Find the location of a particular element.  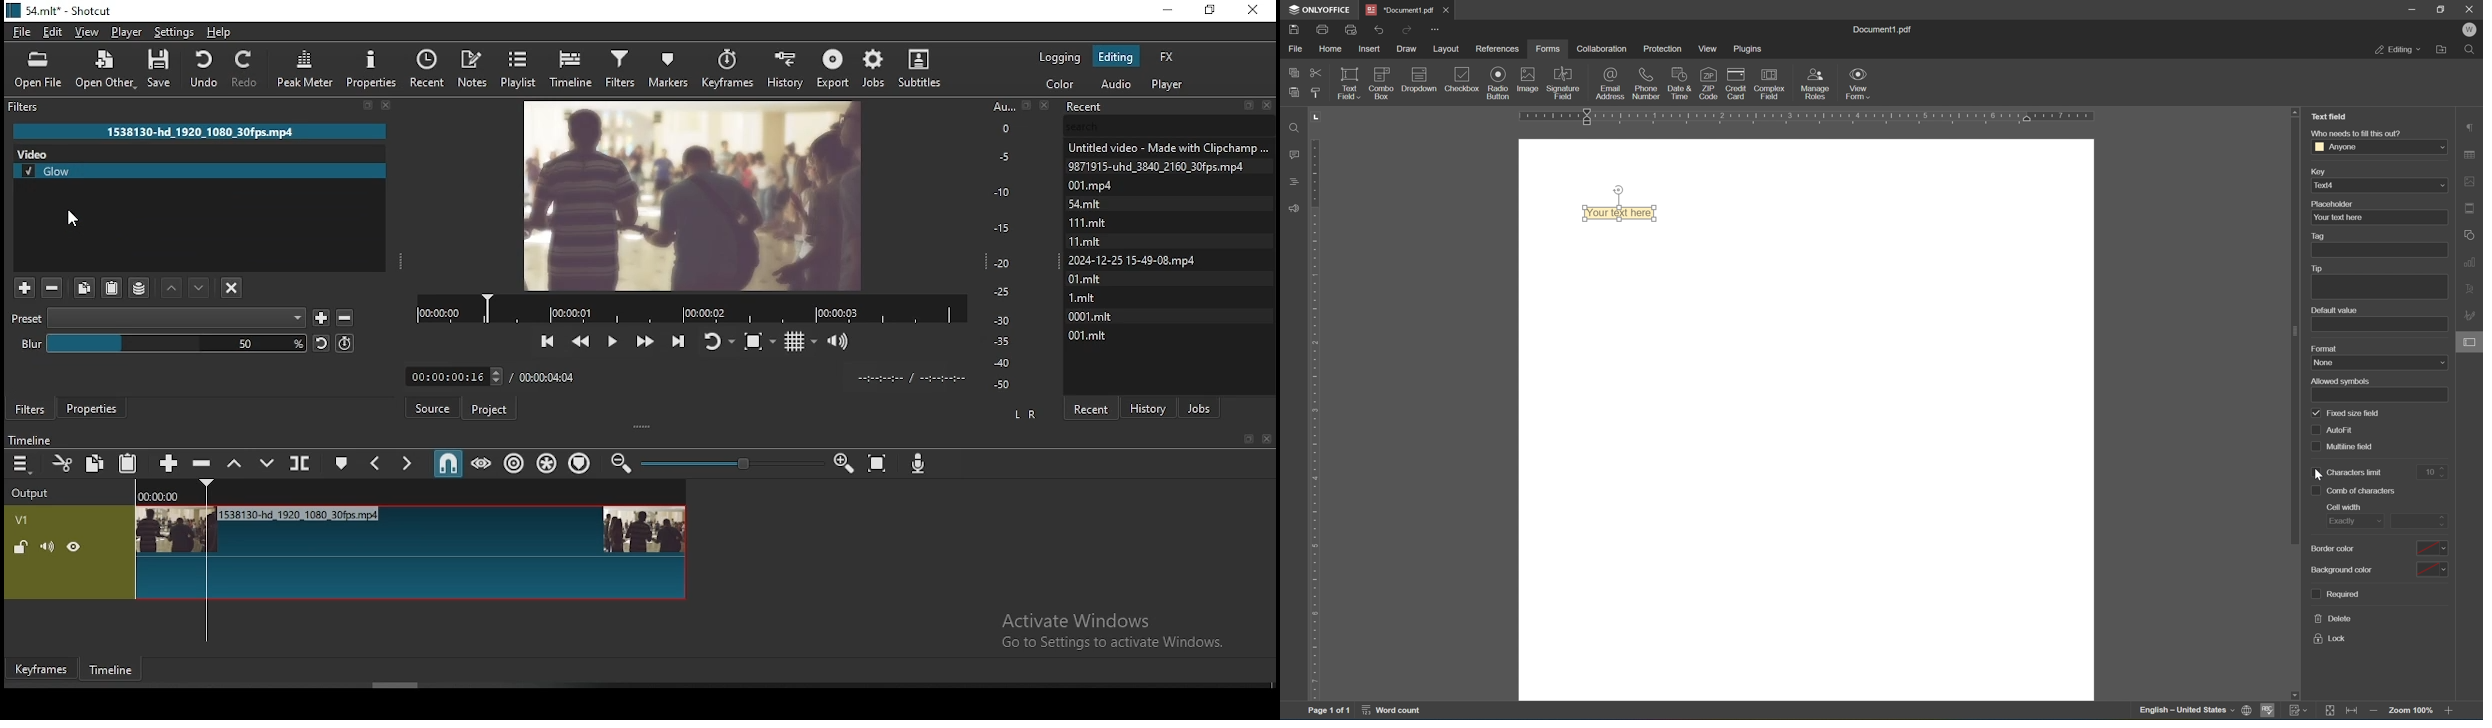

spell checking is located at coordinates (2266, 711).